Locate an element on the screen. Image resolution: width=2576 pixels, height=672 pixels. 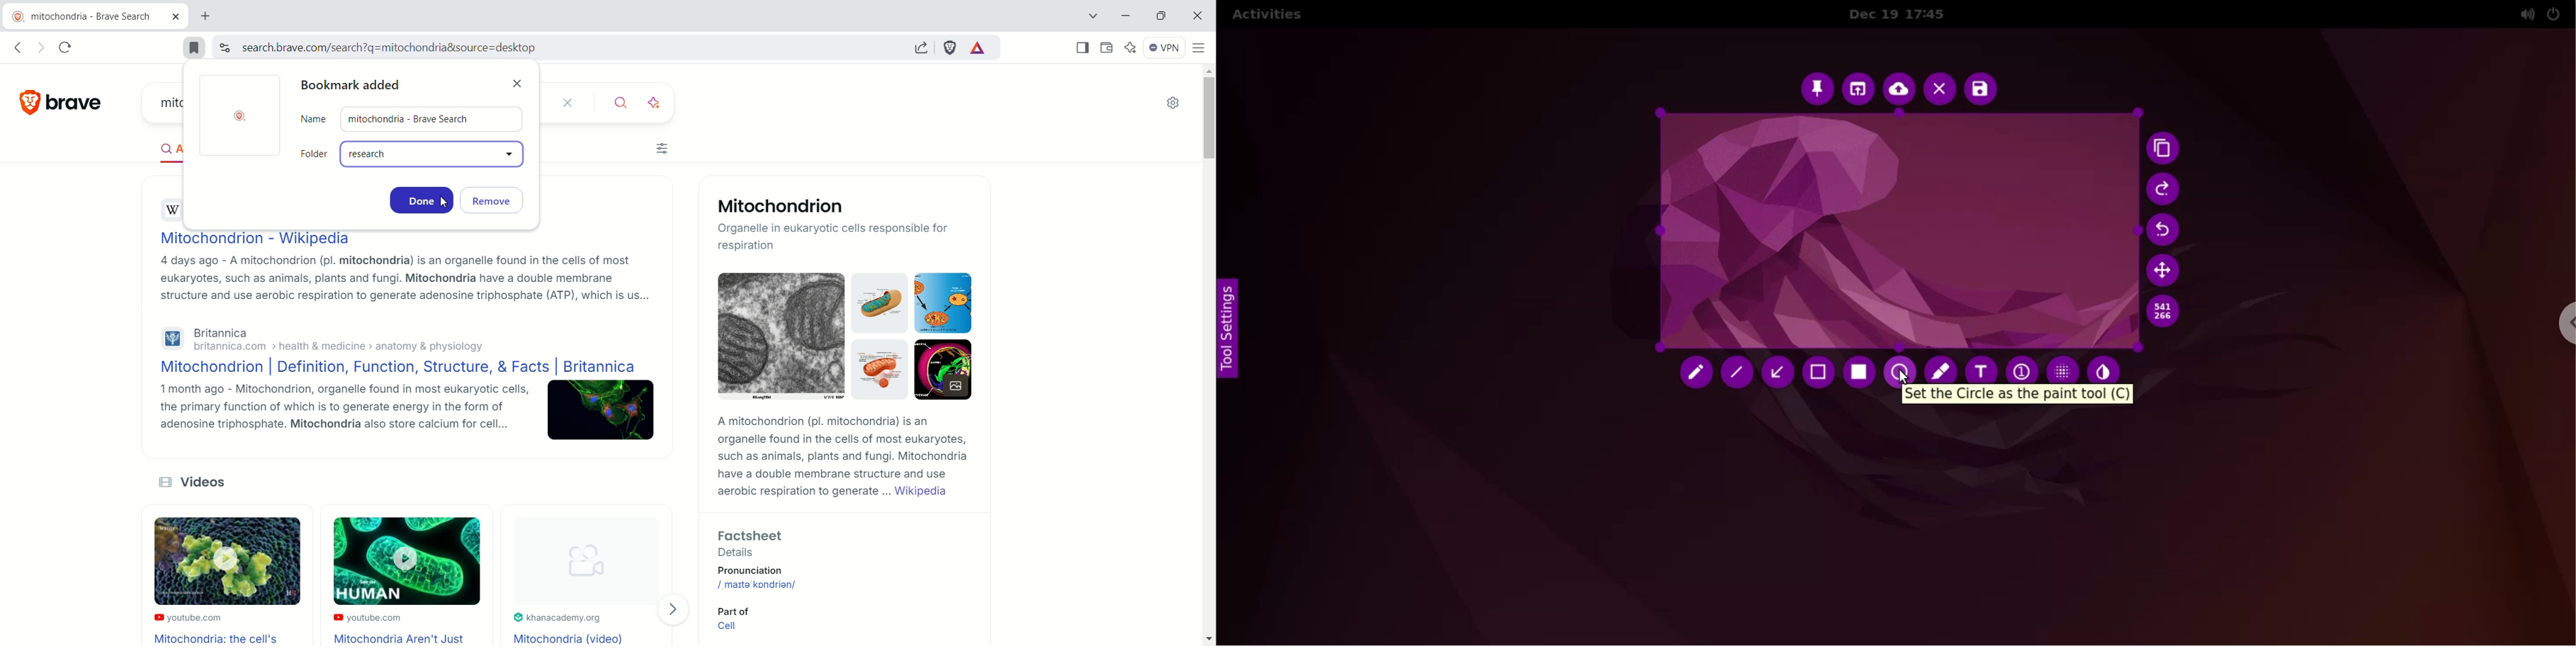
inverter tool is located at coordinates (2108, 368).